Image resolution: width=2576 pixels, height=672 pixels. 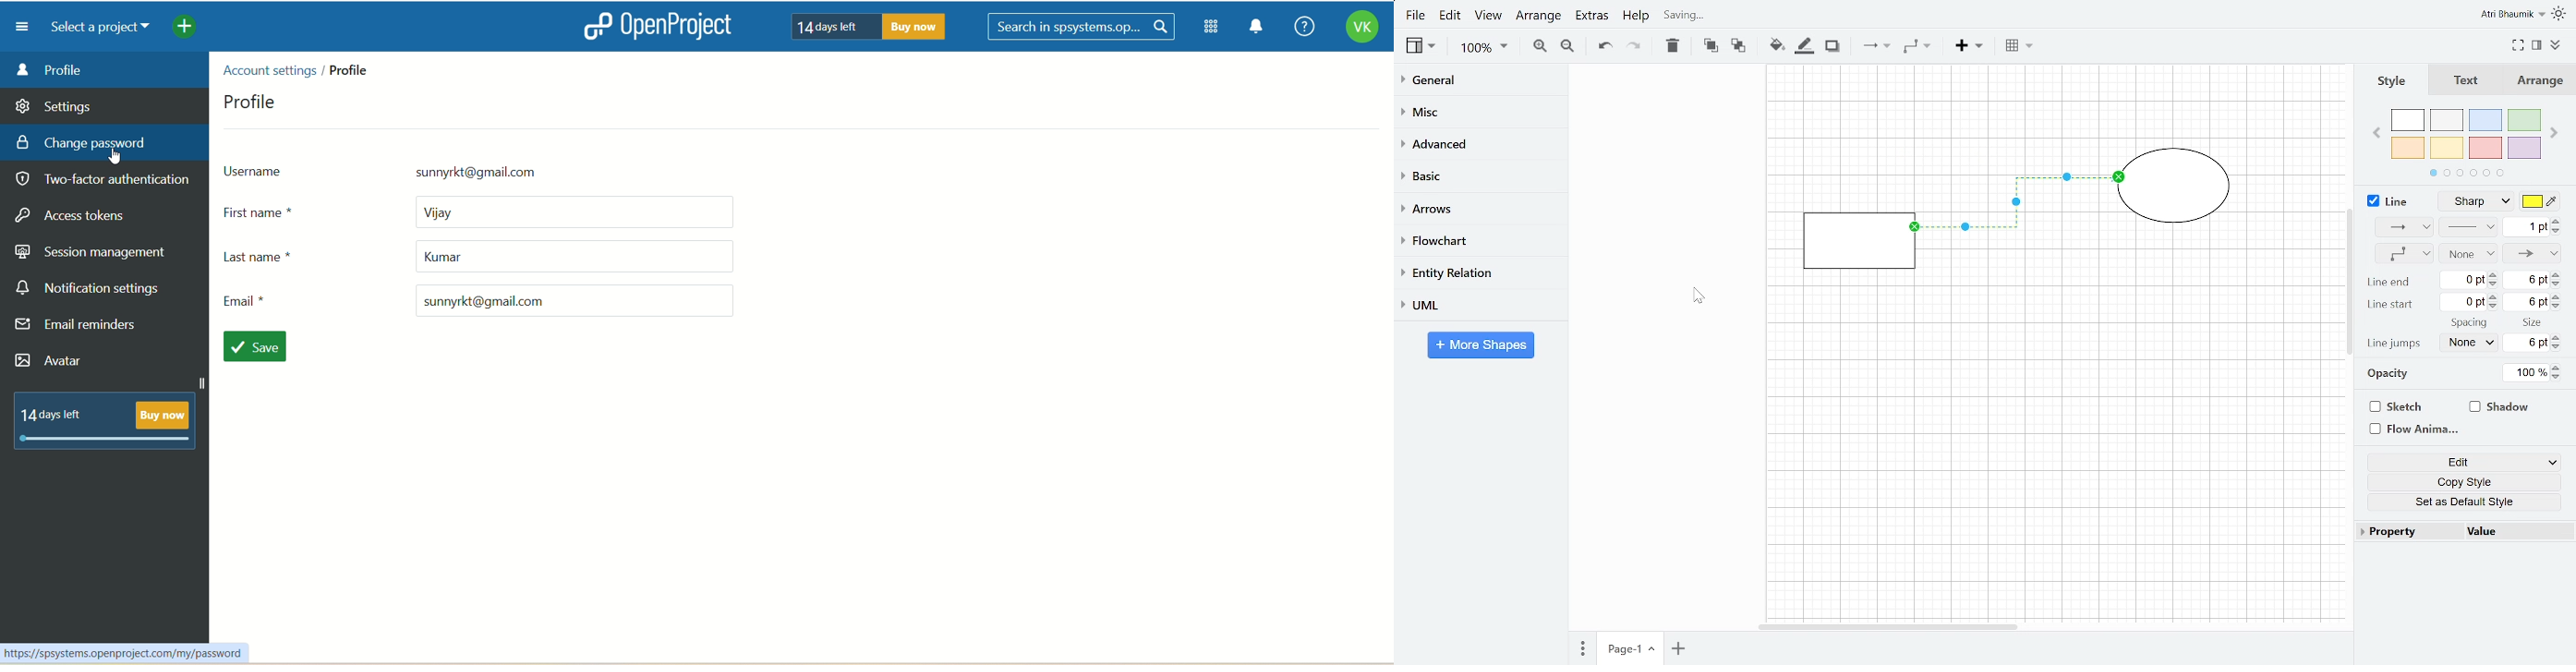 What do you see at coordinates (2529, 282) in the screenshot?
I see `Current line end size` at bounding box center [2529, 282].